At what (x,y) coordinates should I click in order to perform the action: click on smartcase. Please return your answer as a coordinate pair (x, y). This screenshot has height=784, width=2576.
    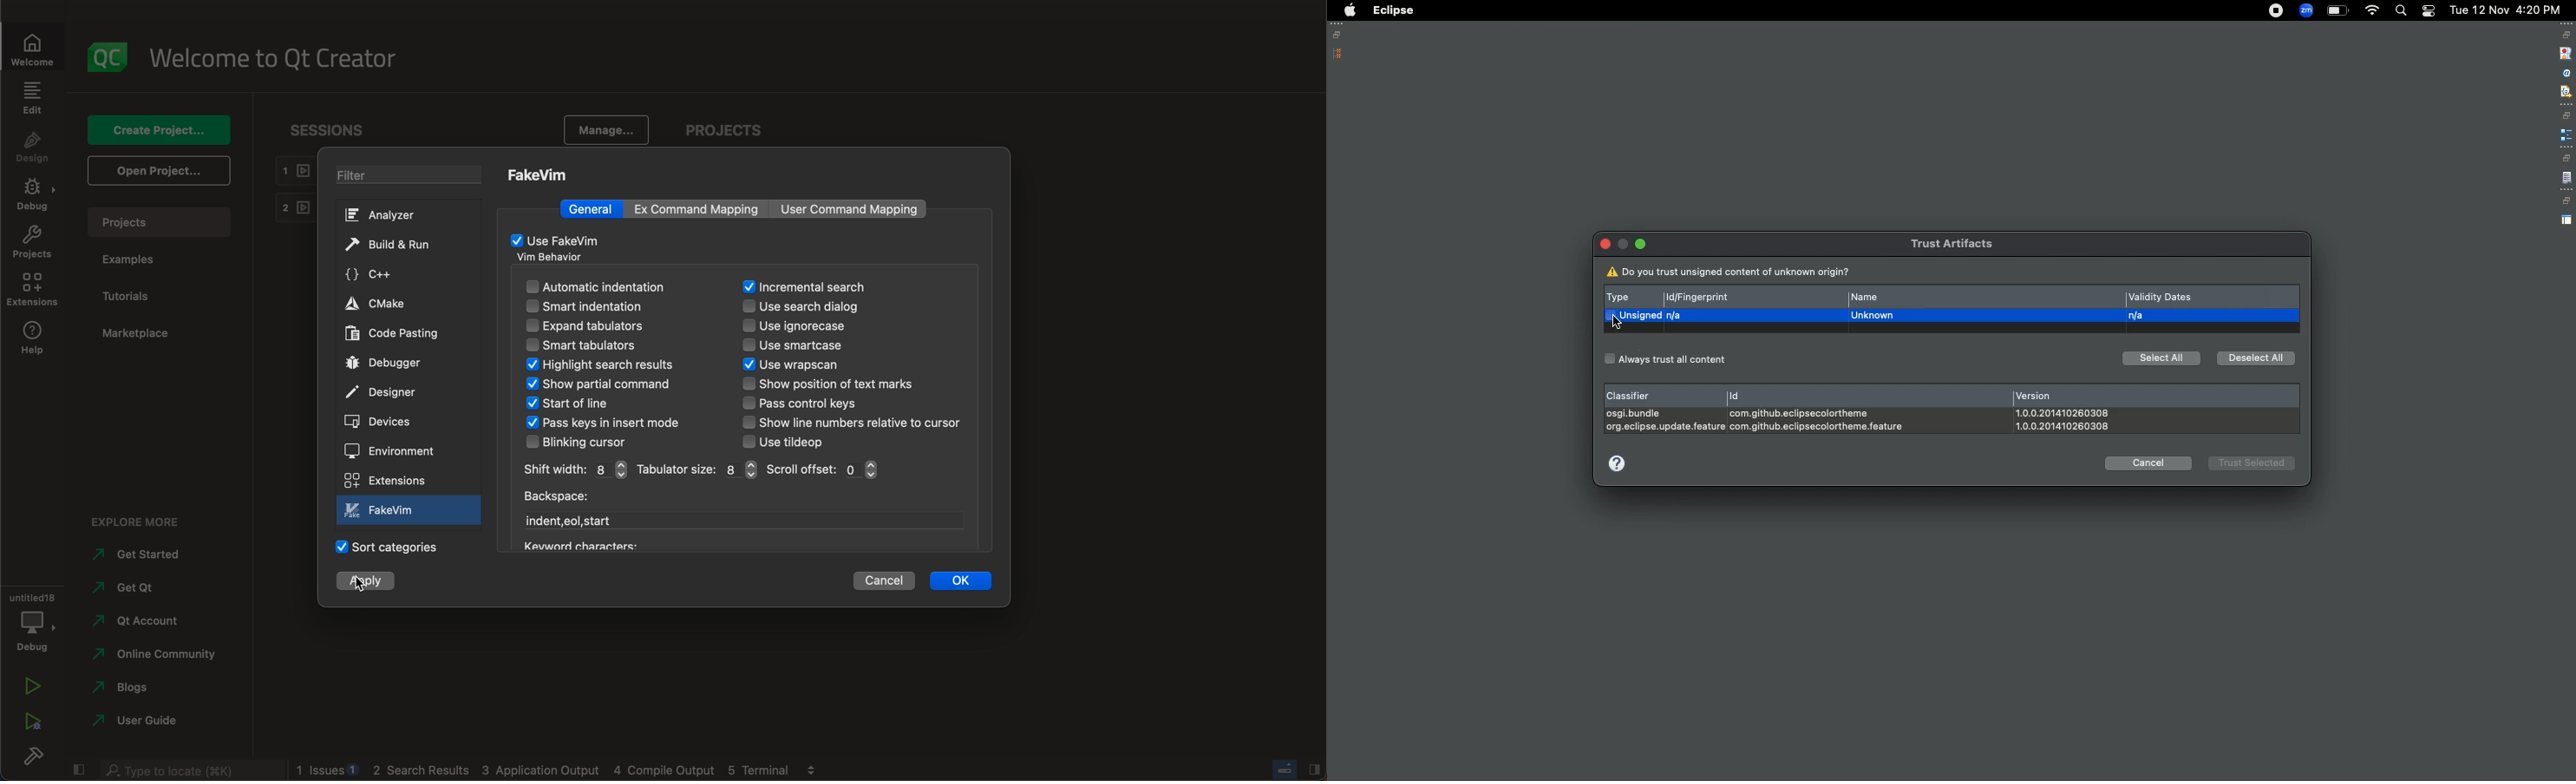
    Looking at the image, I should click on (804, 347).